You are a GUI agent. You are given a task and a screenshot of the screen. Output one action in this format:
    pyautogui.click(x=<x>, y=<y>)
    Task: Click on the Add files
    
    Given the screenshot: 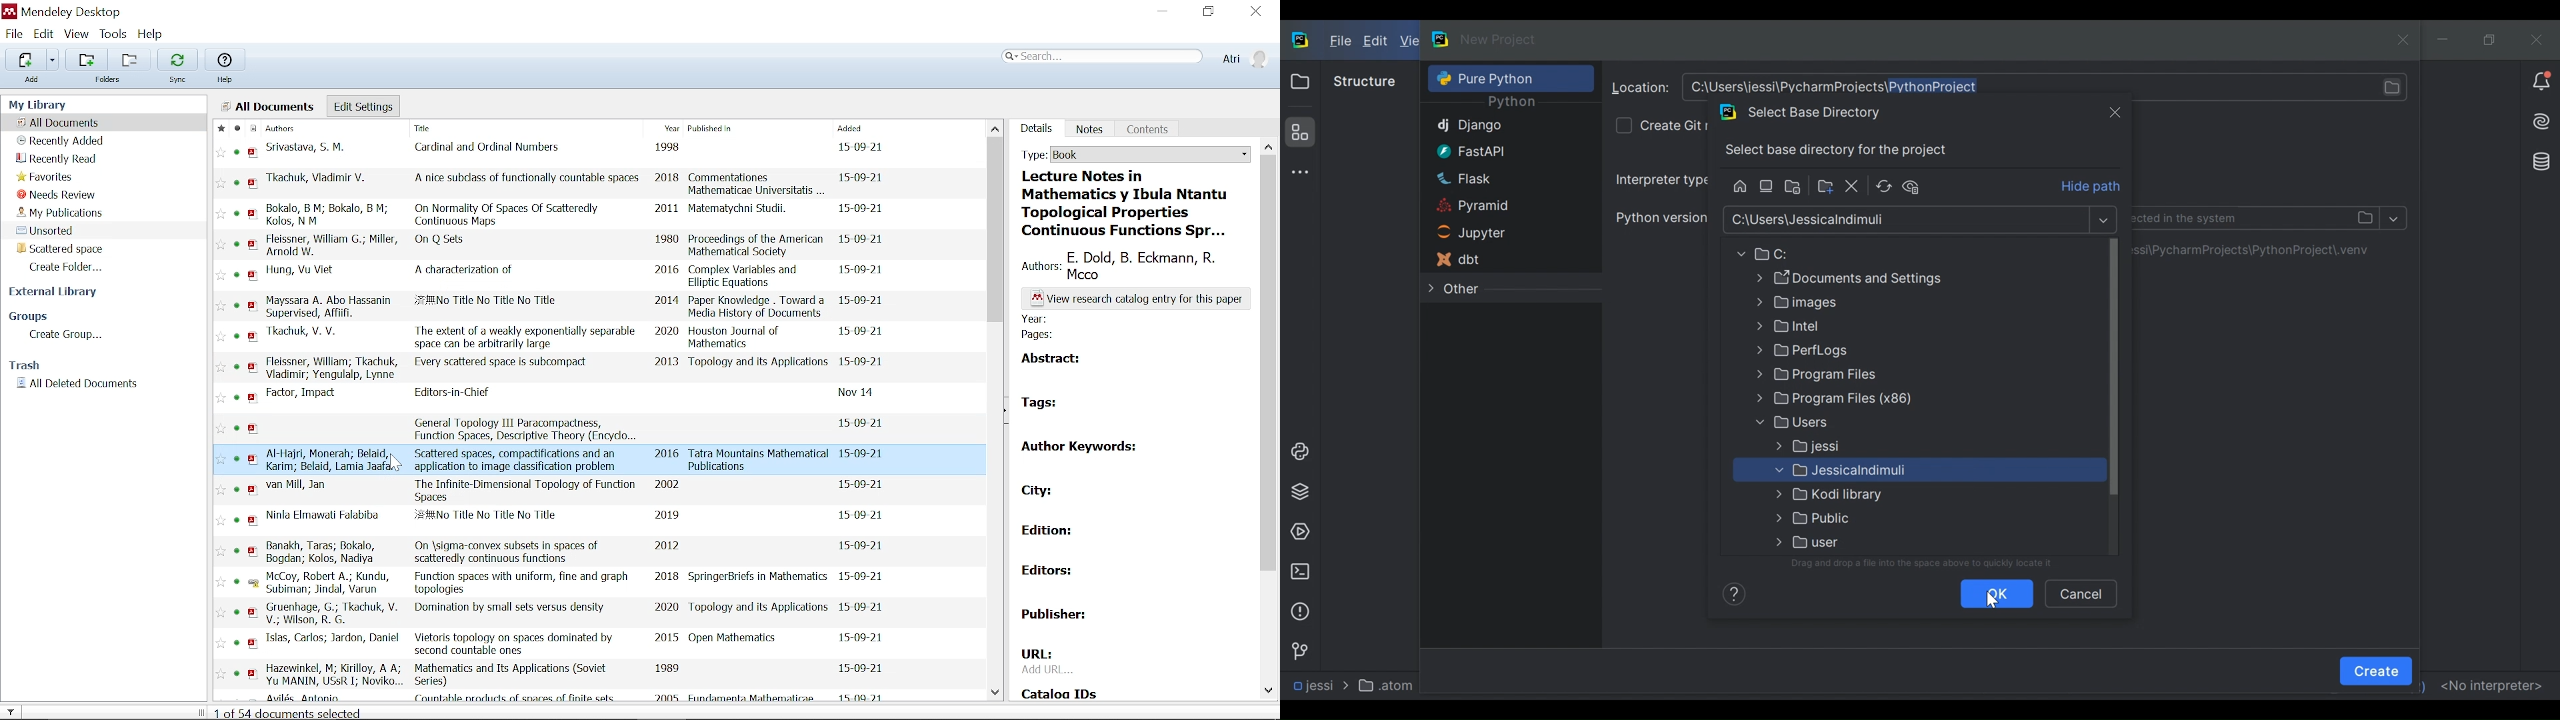 What is the action you would take?
    pyautogui.click(x=25, y=59)
    